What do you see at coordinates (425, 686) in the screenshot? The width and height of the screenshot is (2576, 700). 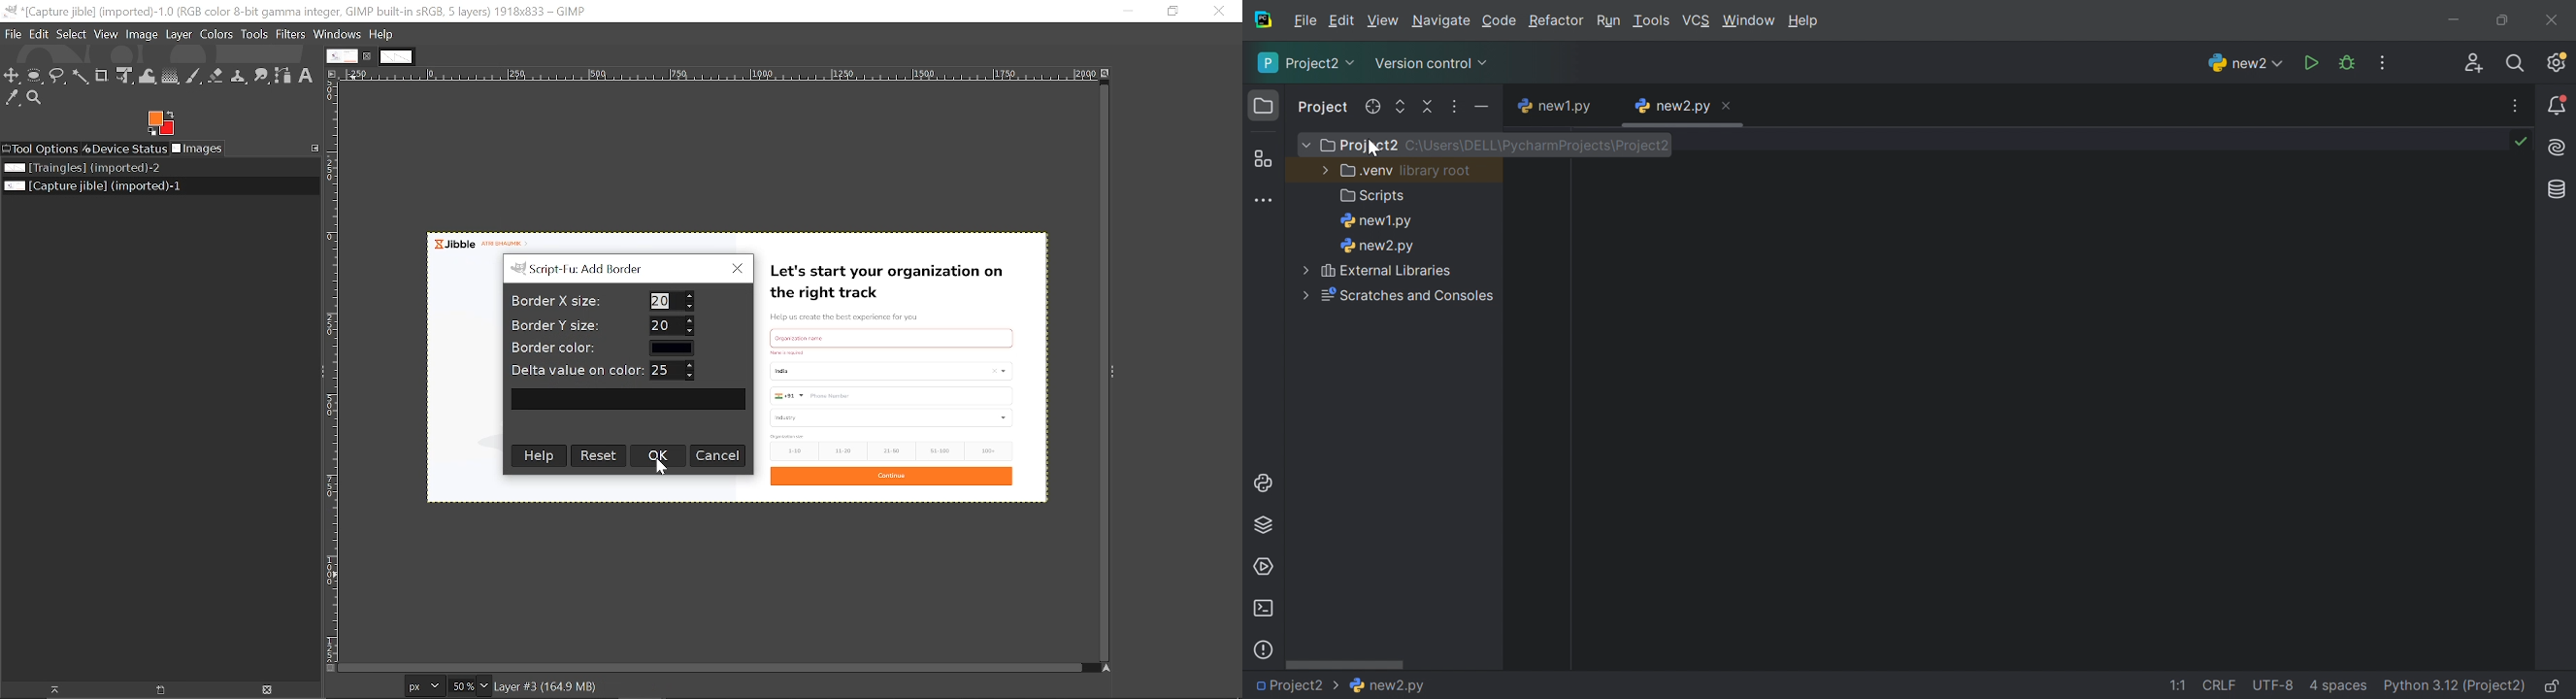 I see `Current image units` at bounding box center [425, 686].